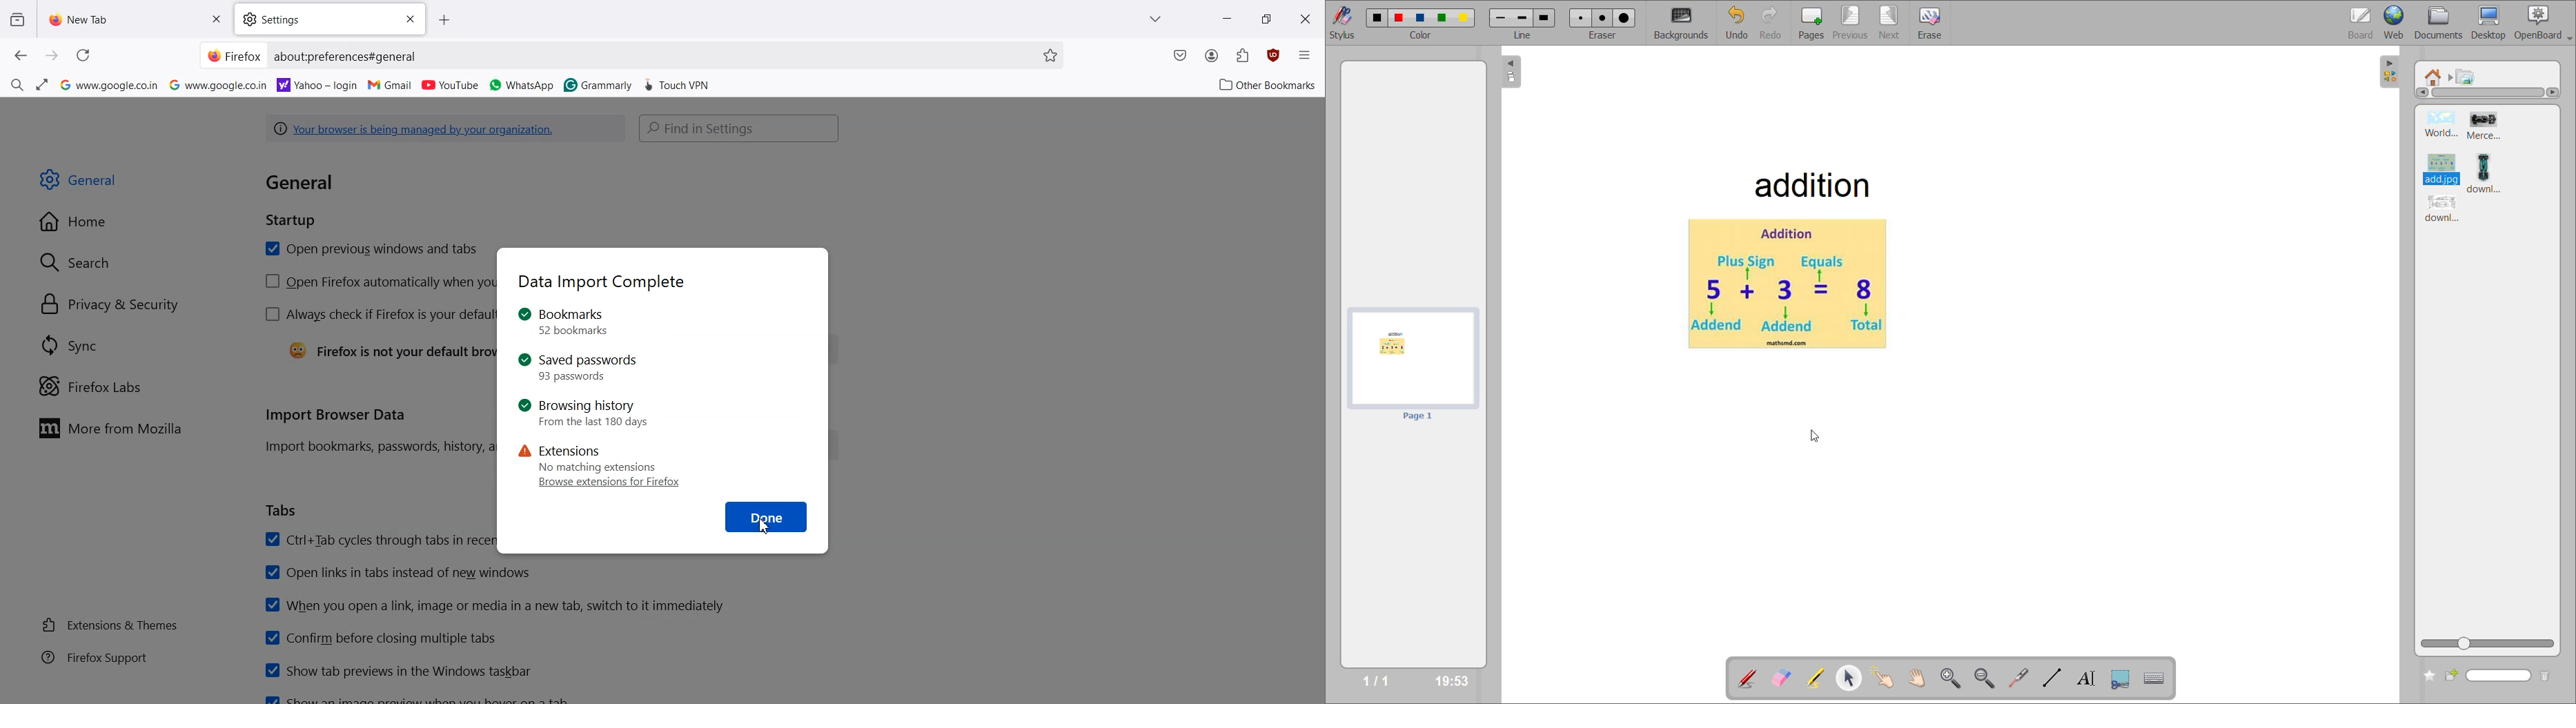 This screenshot has width=2576, height=728. I want to click on Fire fox, so click(234, 55).